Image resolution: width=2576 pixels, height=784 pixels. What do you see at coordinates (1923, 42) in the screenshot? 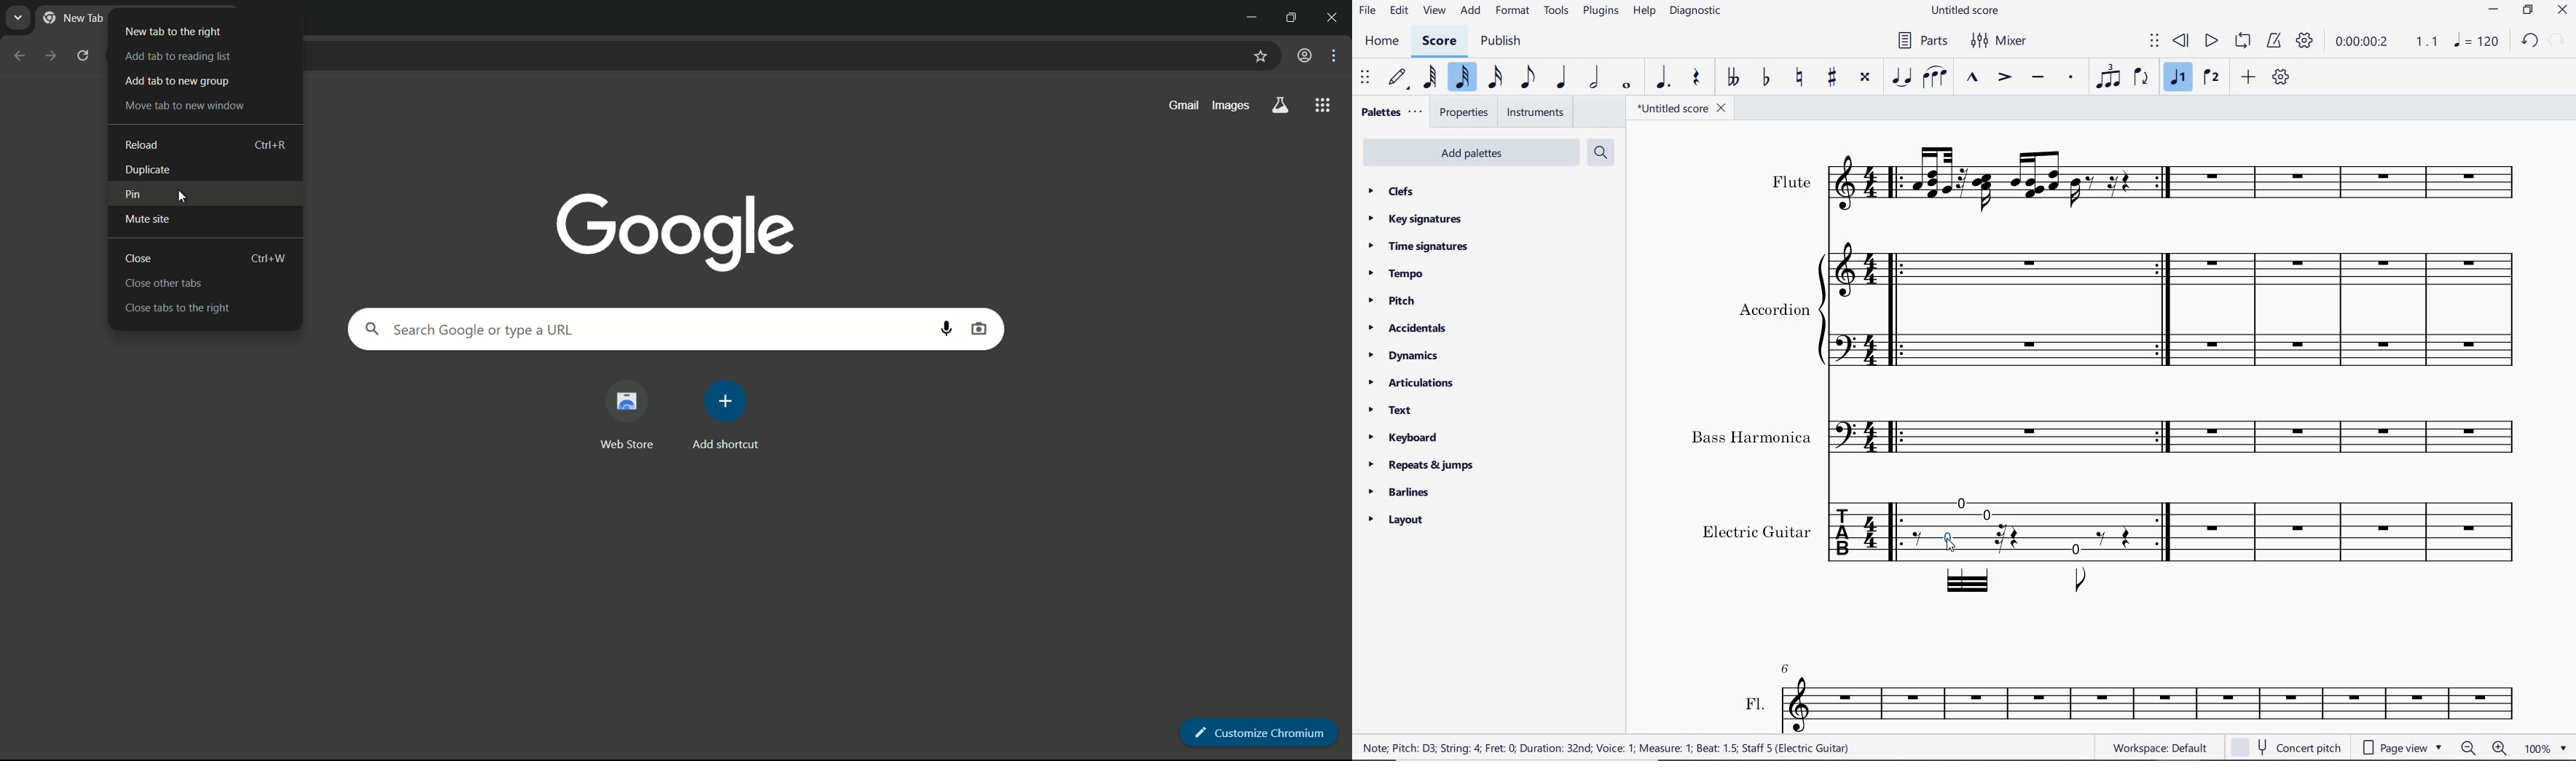
I see `parts` at bounding box center [1923, 42].